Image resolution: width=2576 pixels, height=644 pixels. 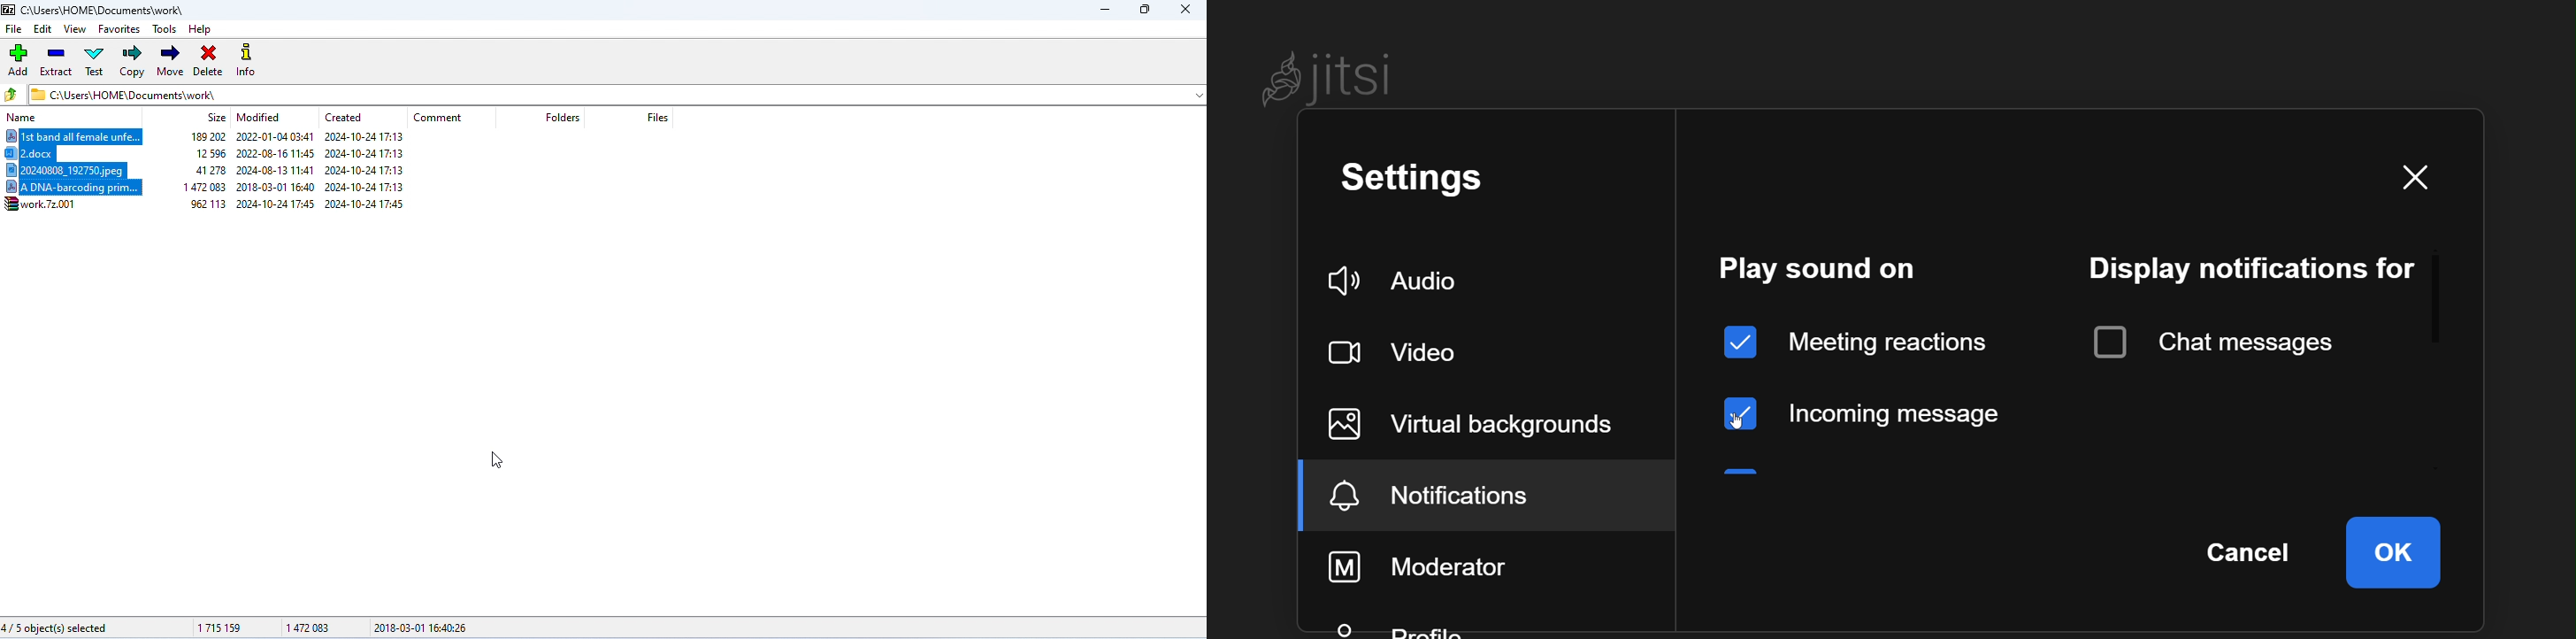 What do you see at coordinates (259, 117) in the screenshot?
I see `modified` at bounding box center [259, 117].